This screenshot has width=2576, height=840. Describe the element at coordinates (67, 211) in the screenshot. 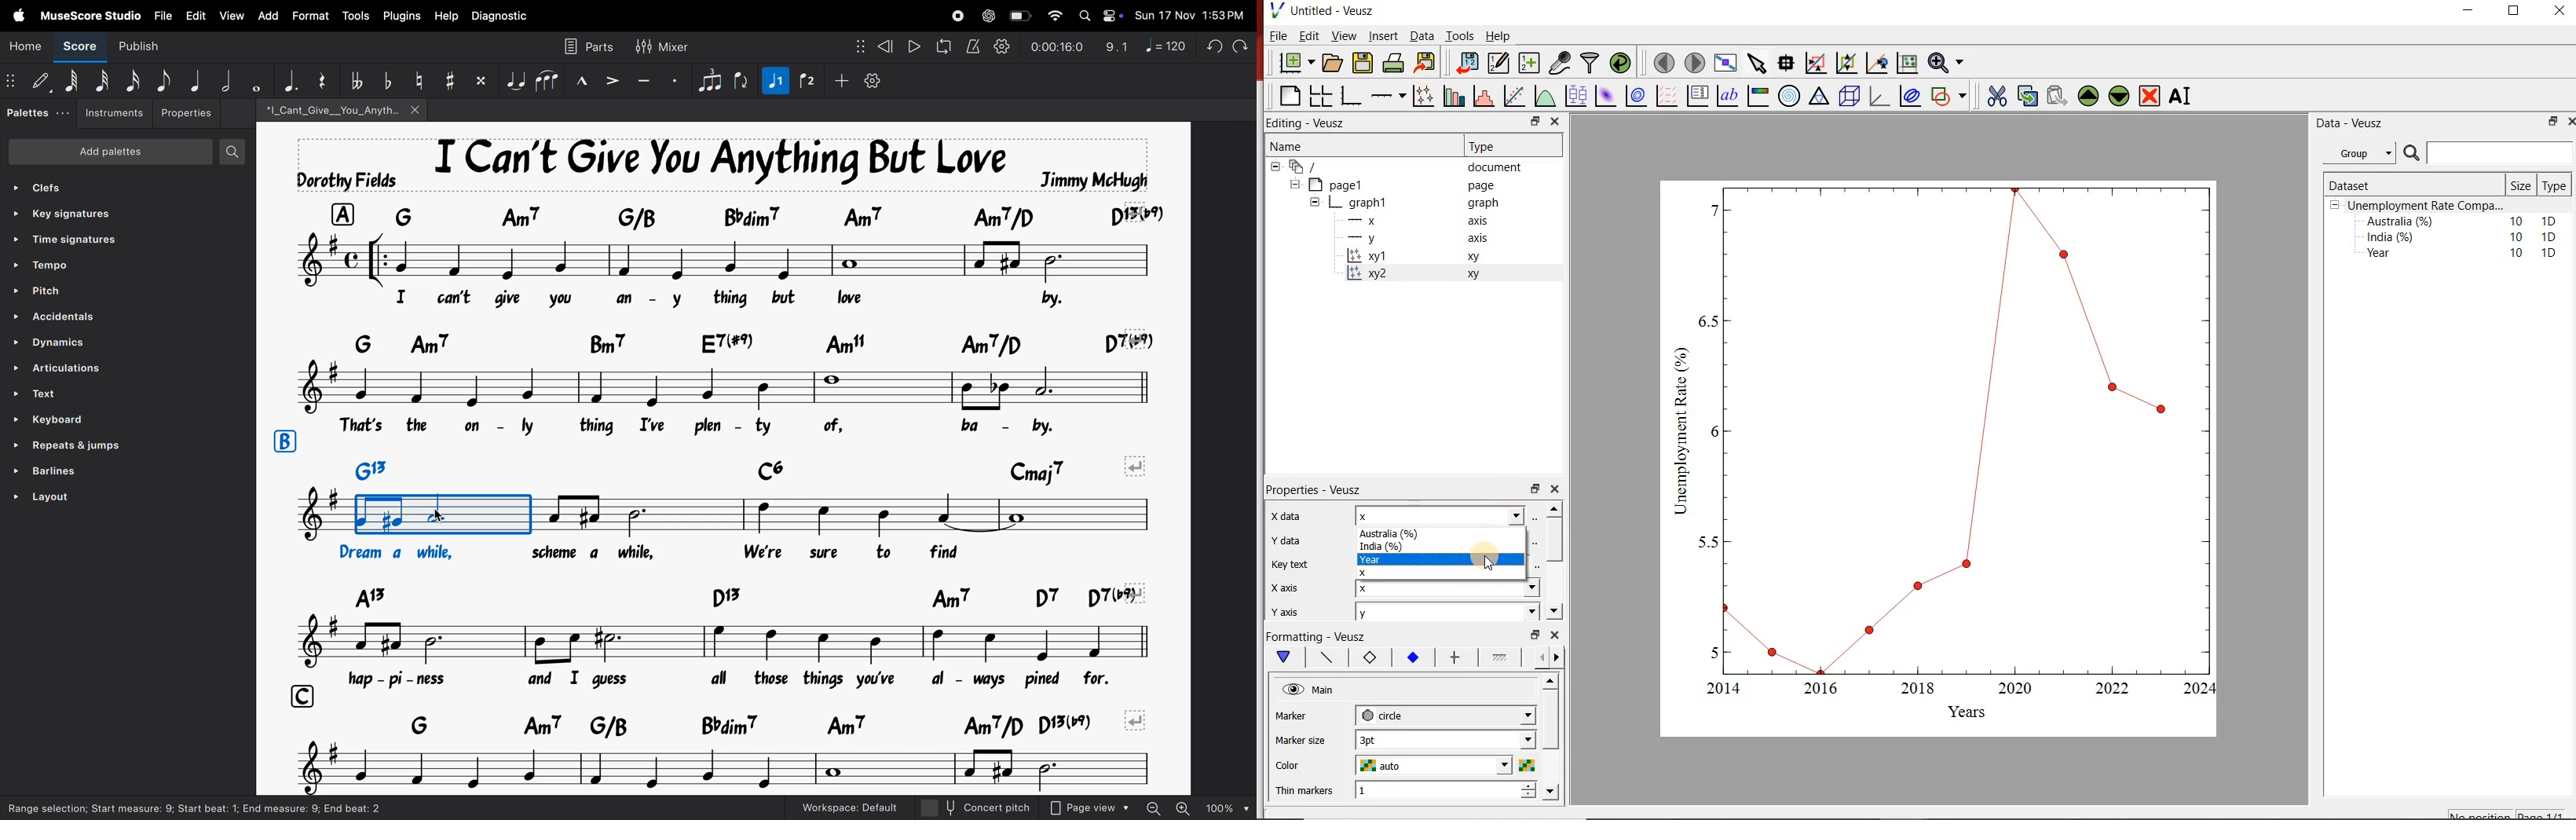

I see `key signatures` at that location.